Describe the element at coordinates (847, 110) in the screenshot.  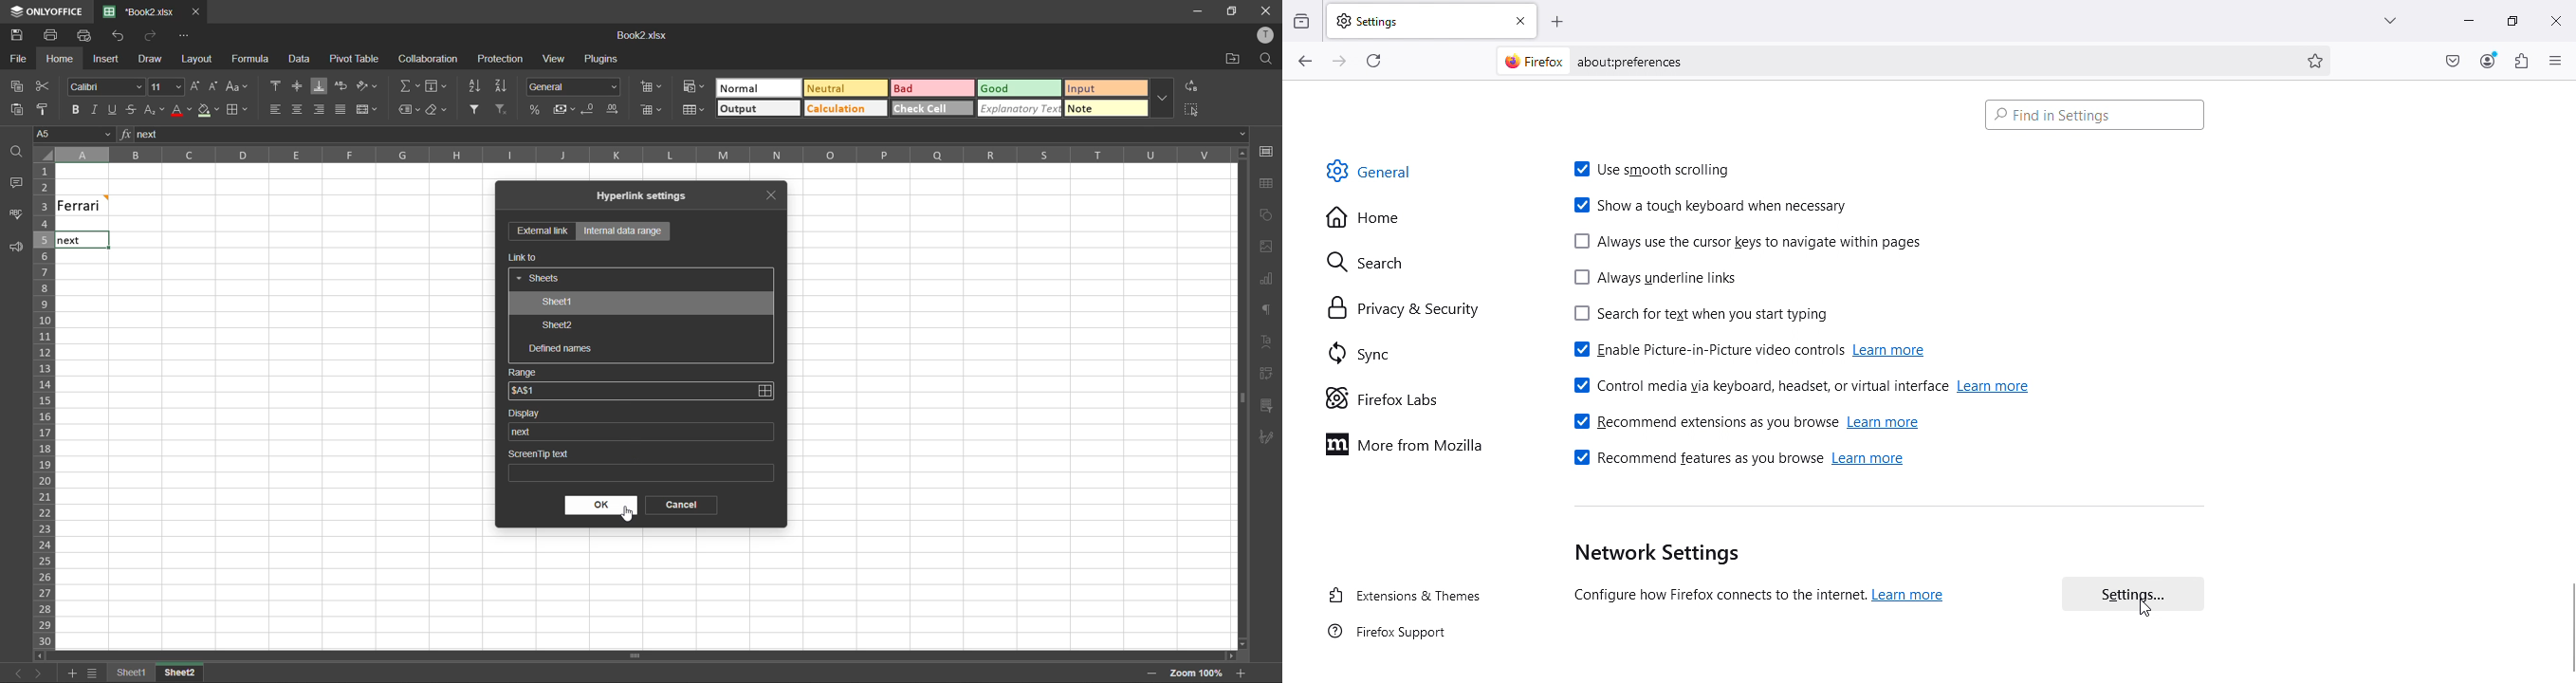
I see `calculation` at that location.